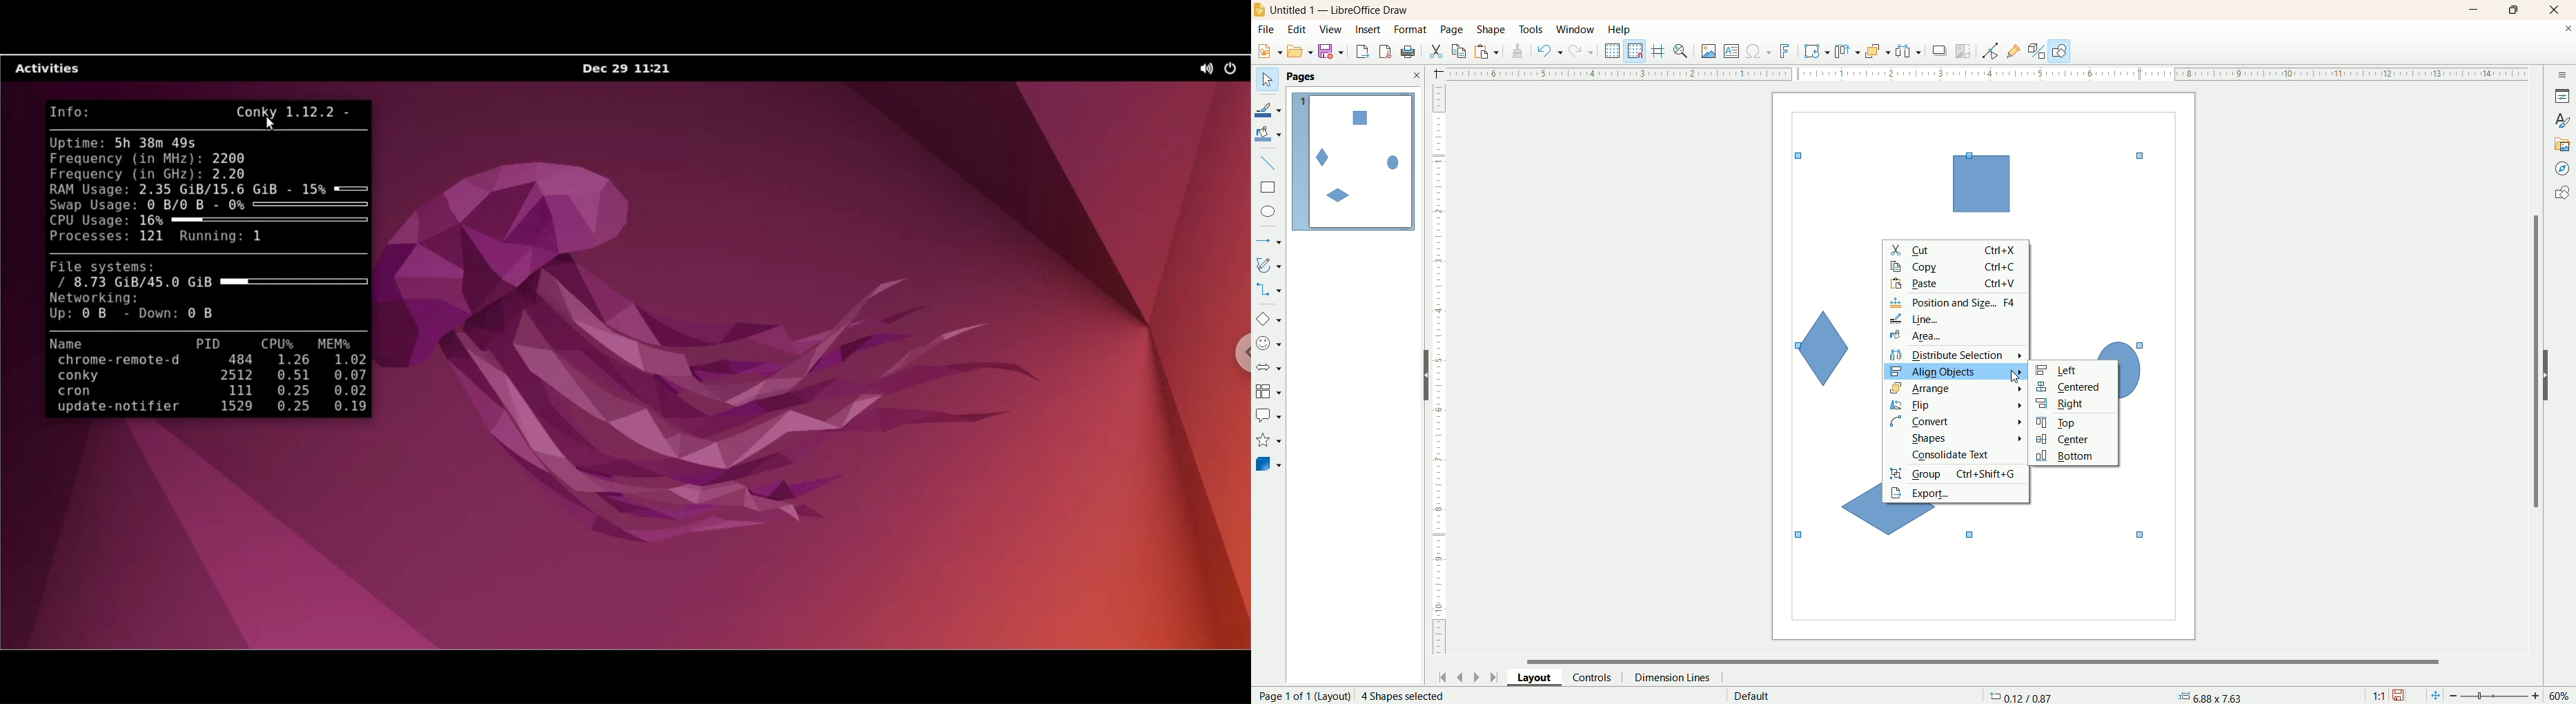 This screenshot has height=728, width=2576. Describe the element at coordinates (2016, 375) in the screenshot. I see `cursor` at that location.